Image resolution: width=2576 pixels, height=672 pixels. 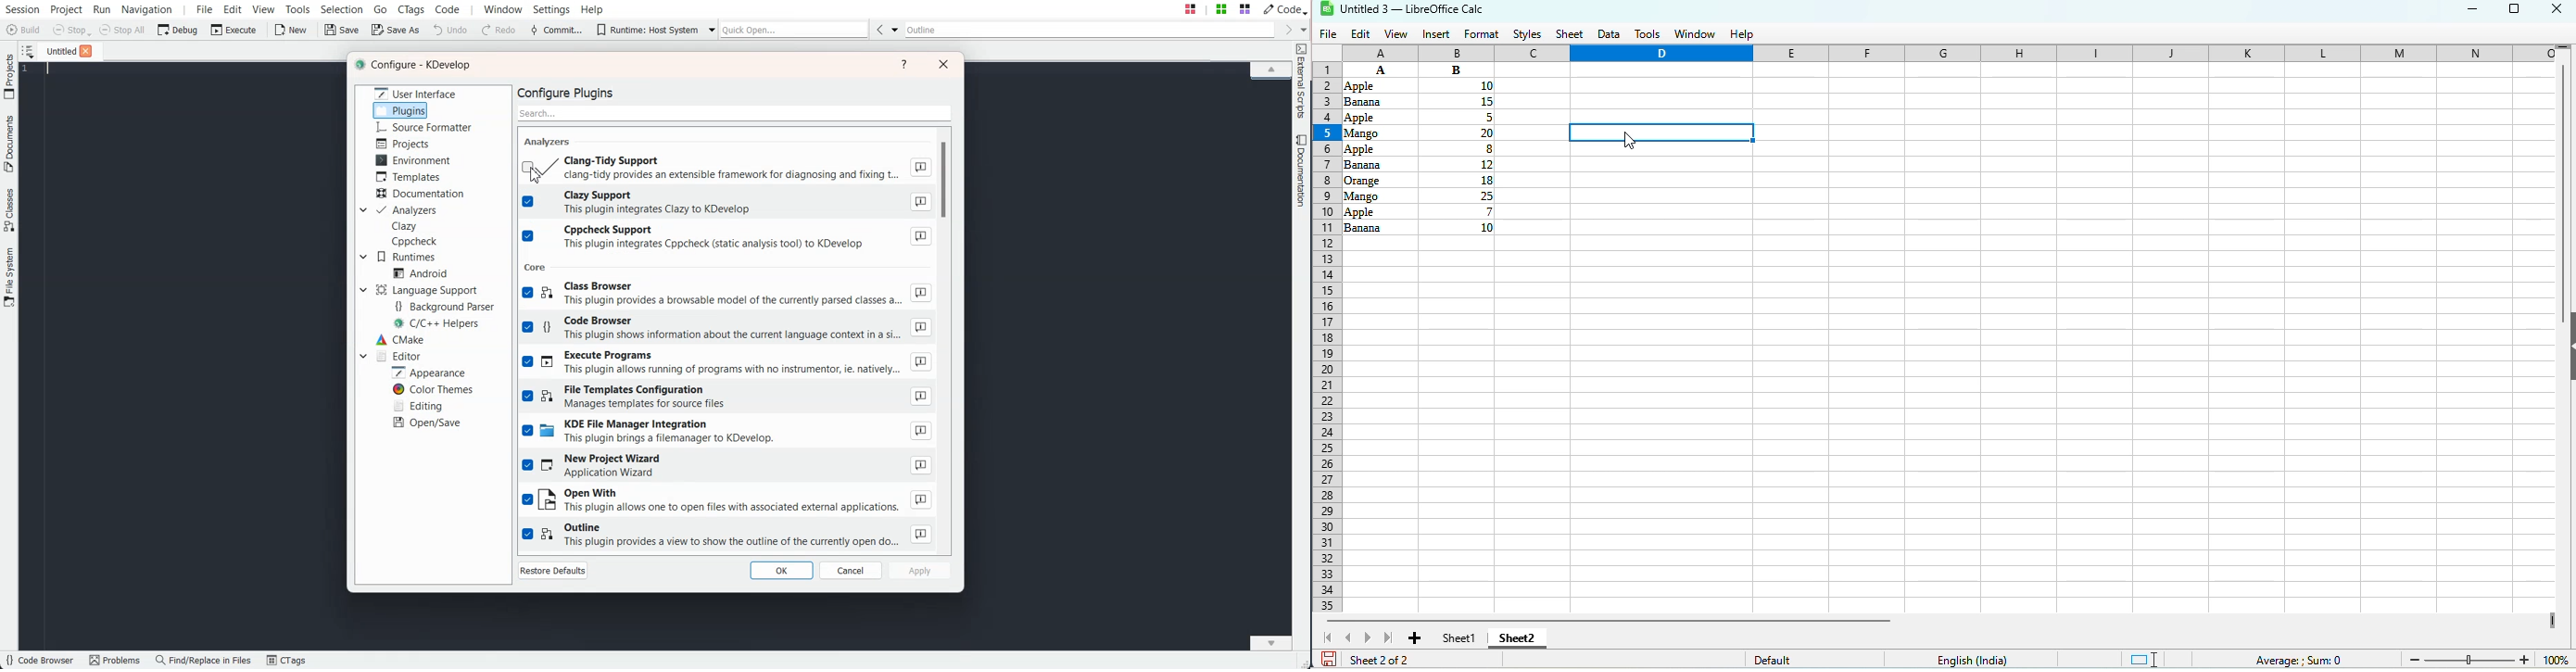 I want to click on OK, so click(x=781, y=570).